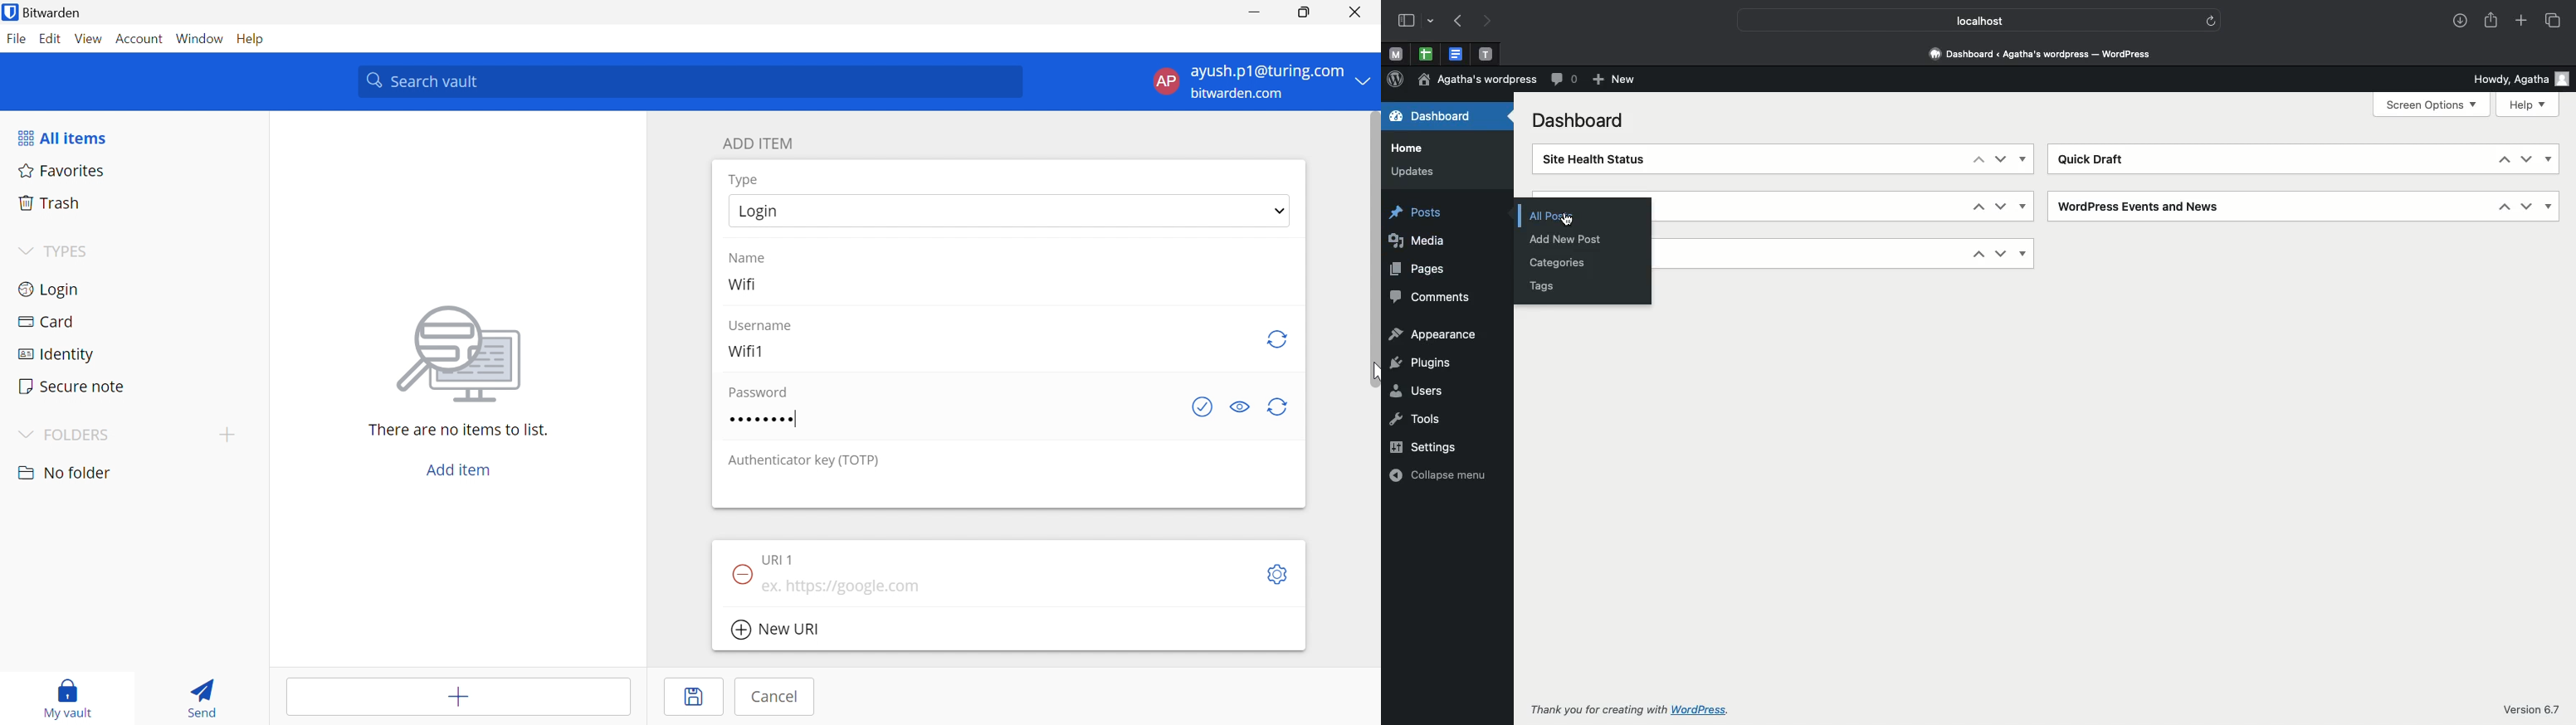 The width and height of the screenshot is (2576, 728). Describe the element at coordinates (843, 587) in the screenshot. I see `ex. https://google.com` at that location.